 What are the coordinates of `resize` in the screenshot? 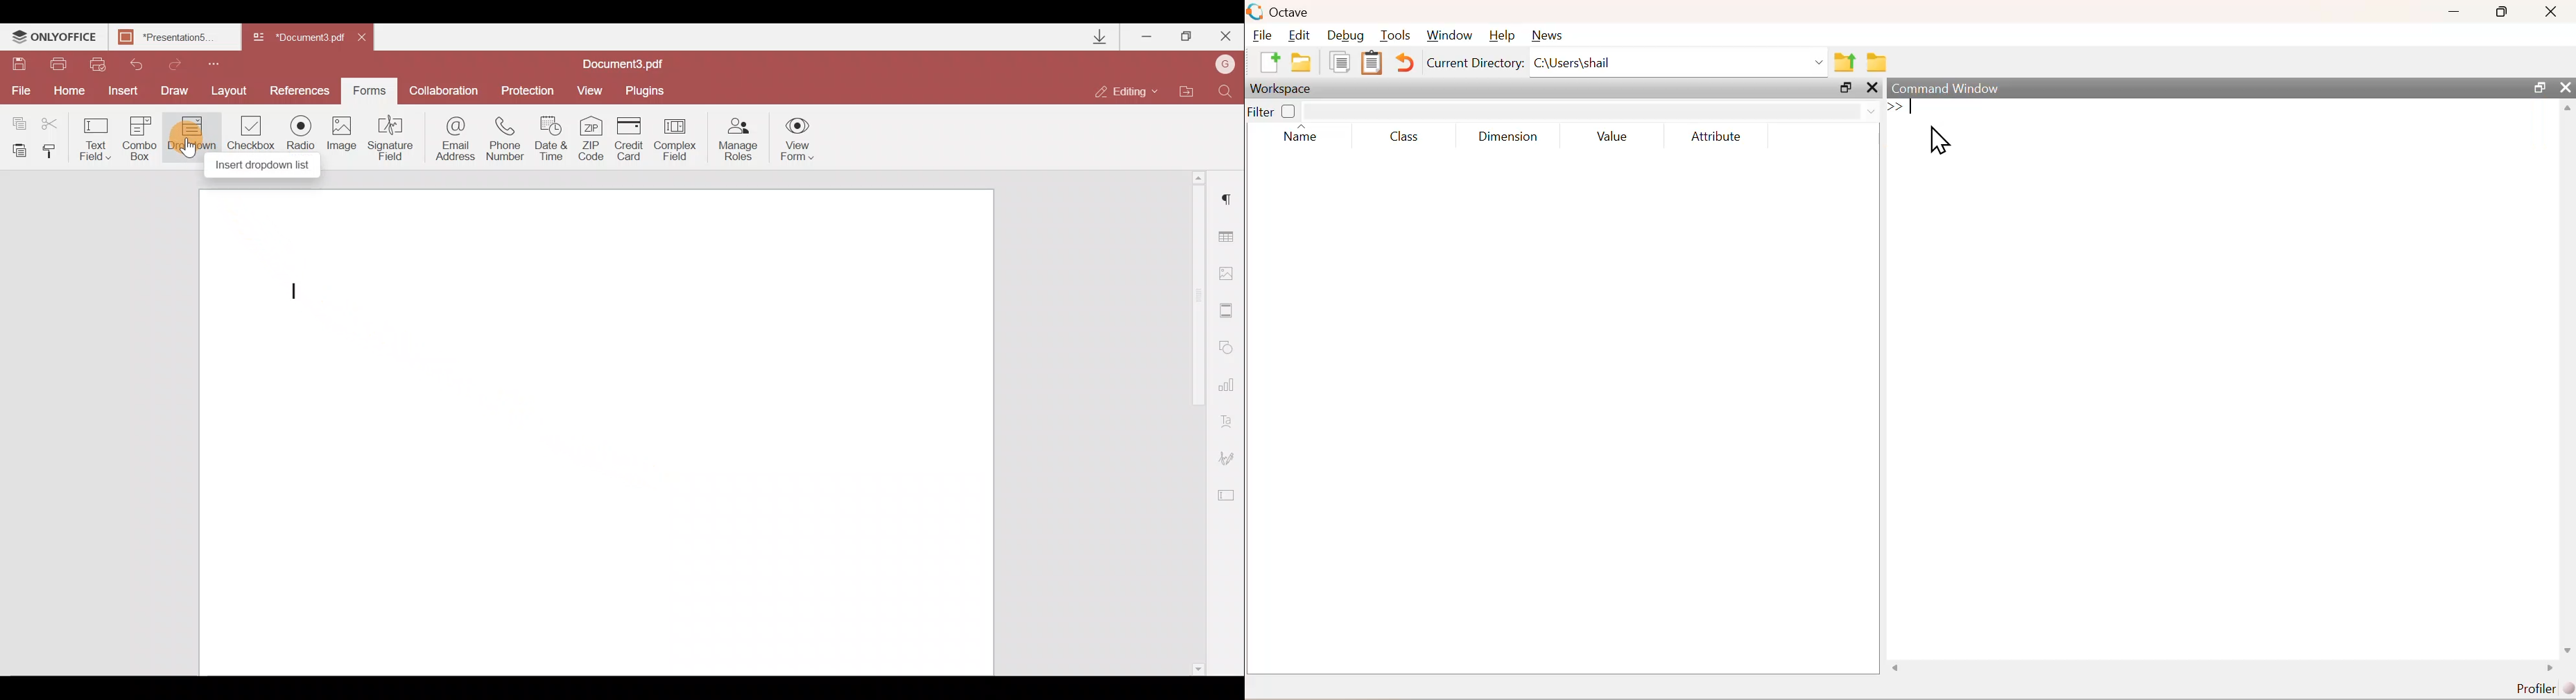 It's located at (1847, 87).